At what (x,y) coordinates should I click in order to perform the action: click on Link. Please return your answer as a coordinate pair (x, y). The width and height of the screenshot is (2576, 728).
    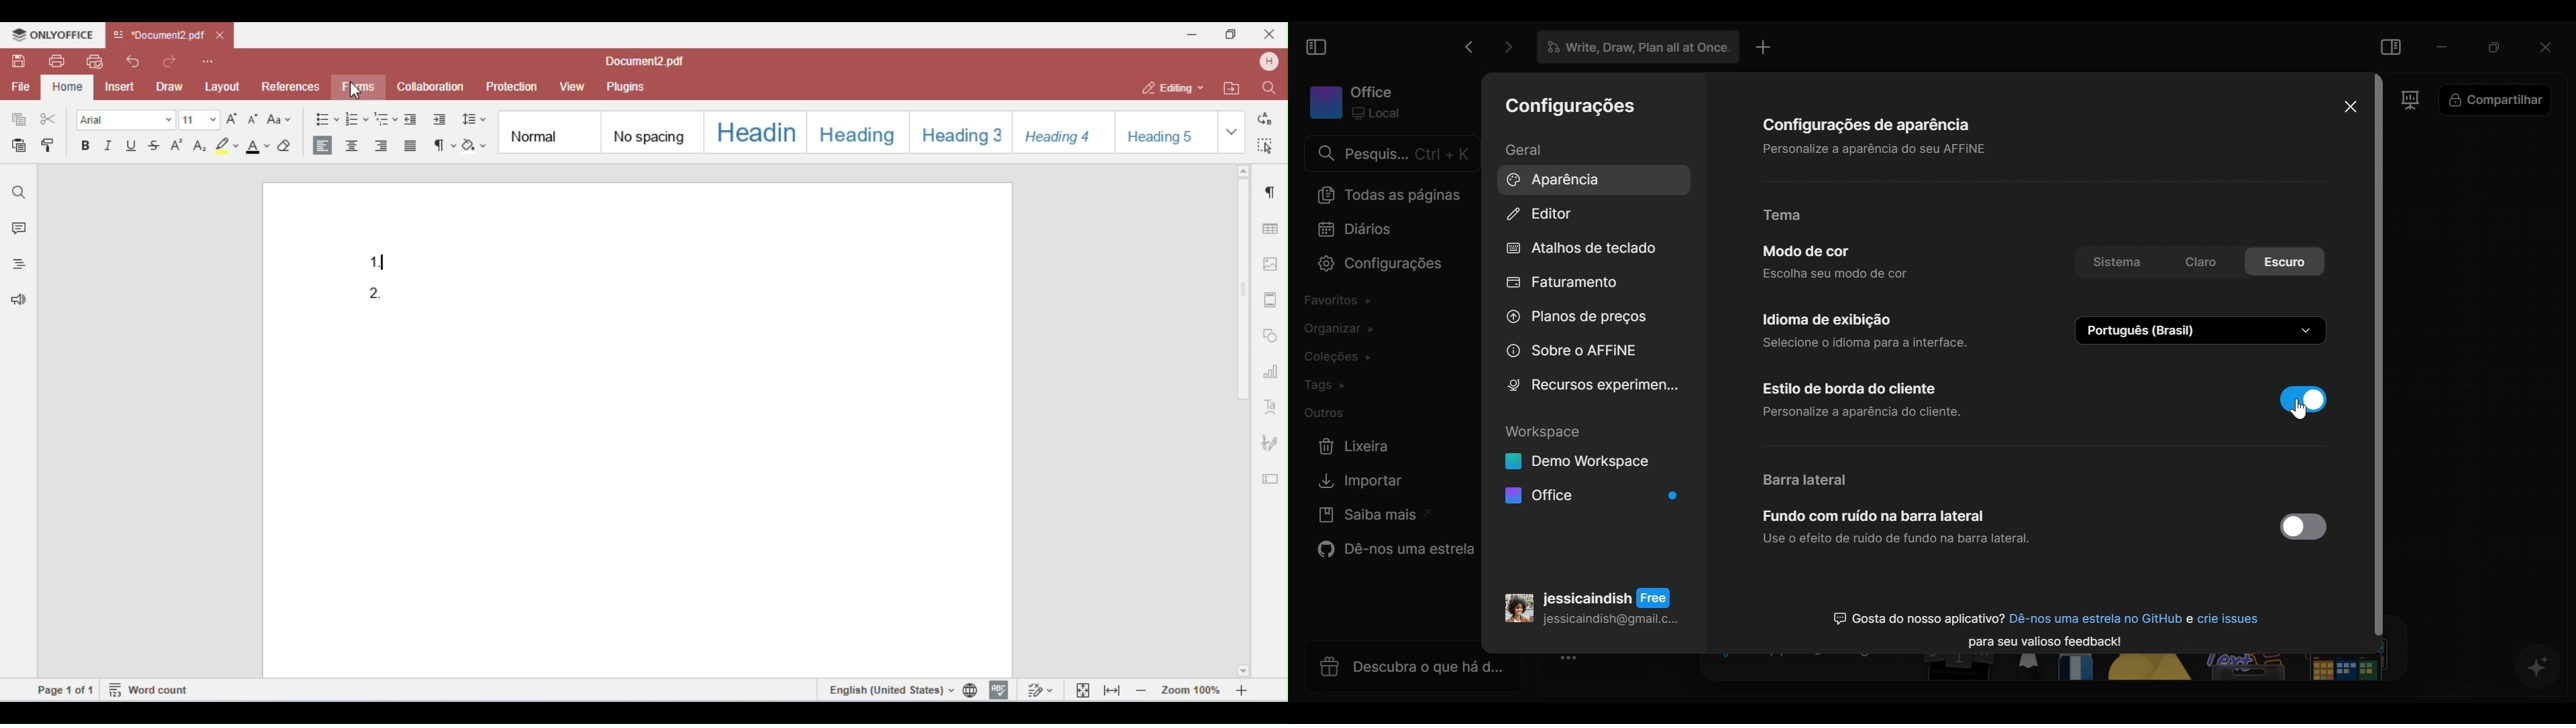
    Looking at the image, I should click on (1878, 662).